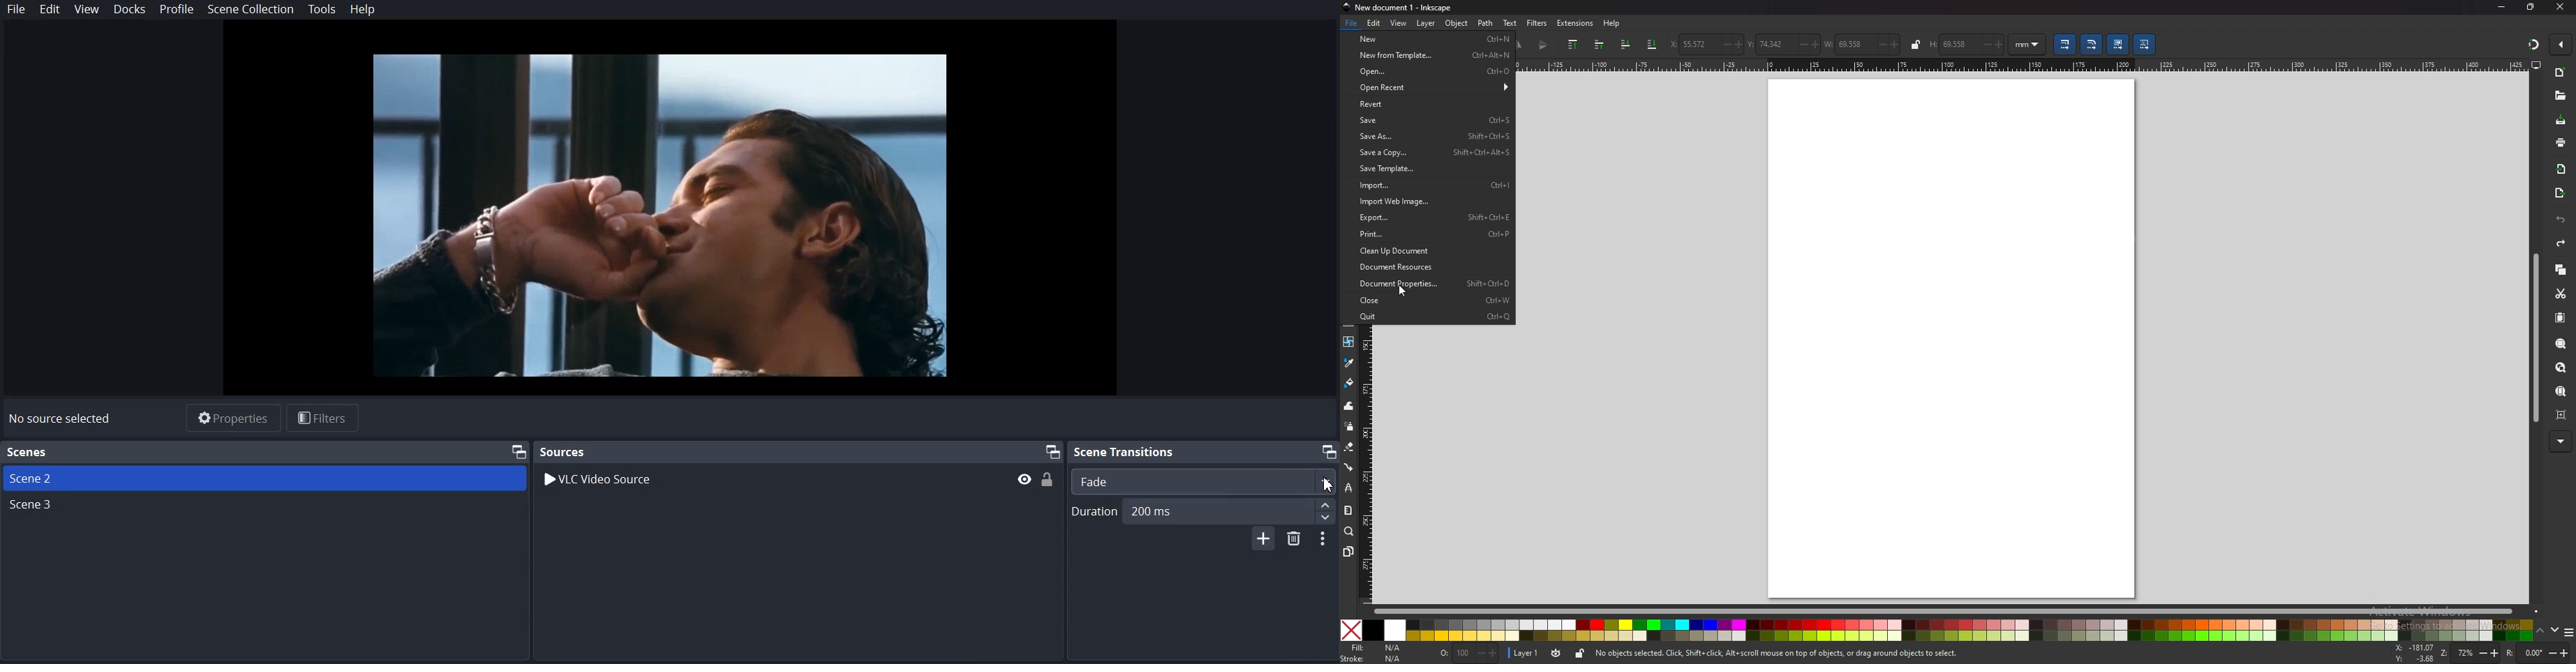 The width and height of the screenshot is (2576, 672). What do you see at coordinates (1949, 631) in the screenshot?
I see `colors` at bounding box center [1949, 631].